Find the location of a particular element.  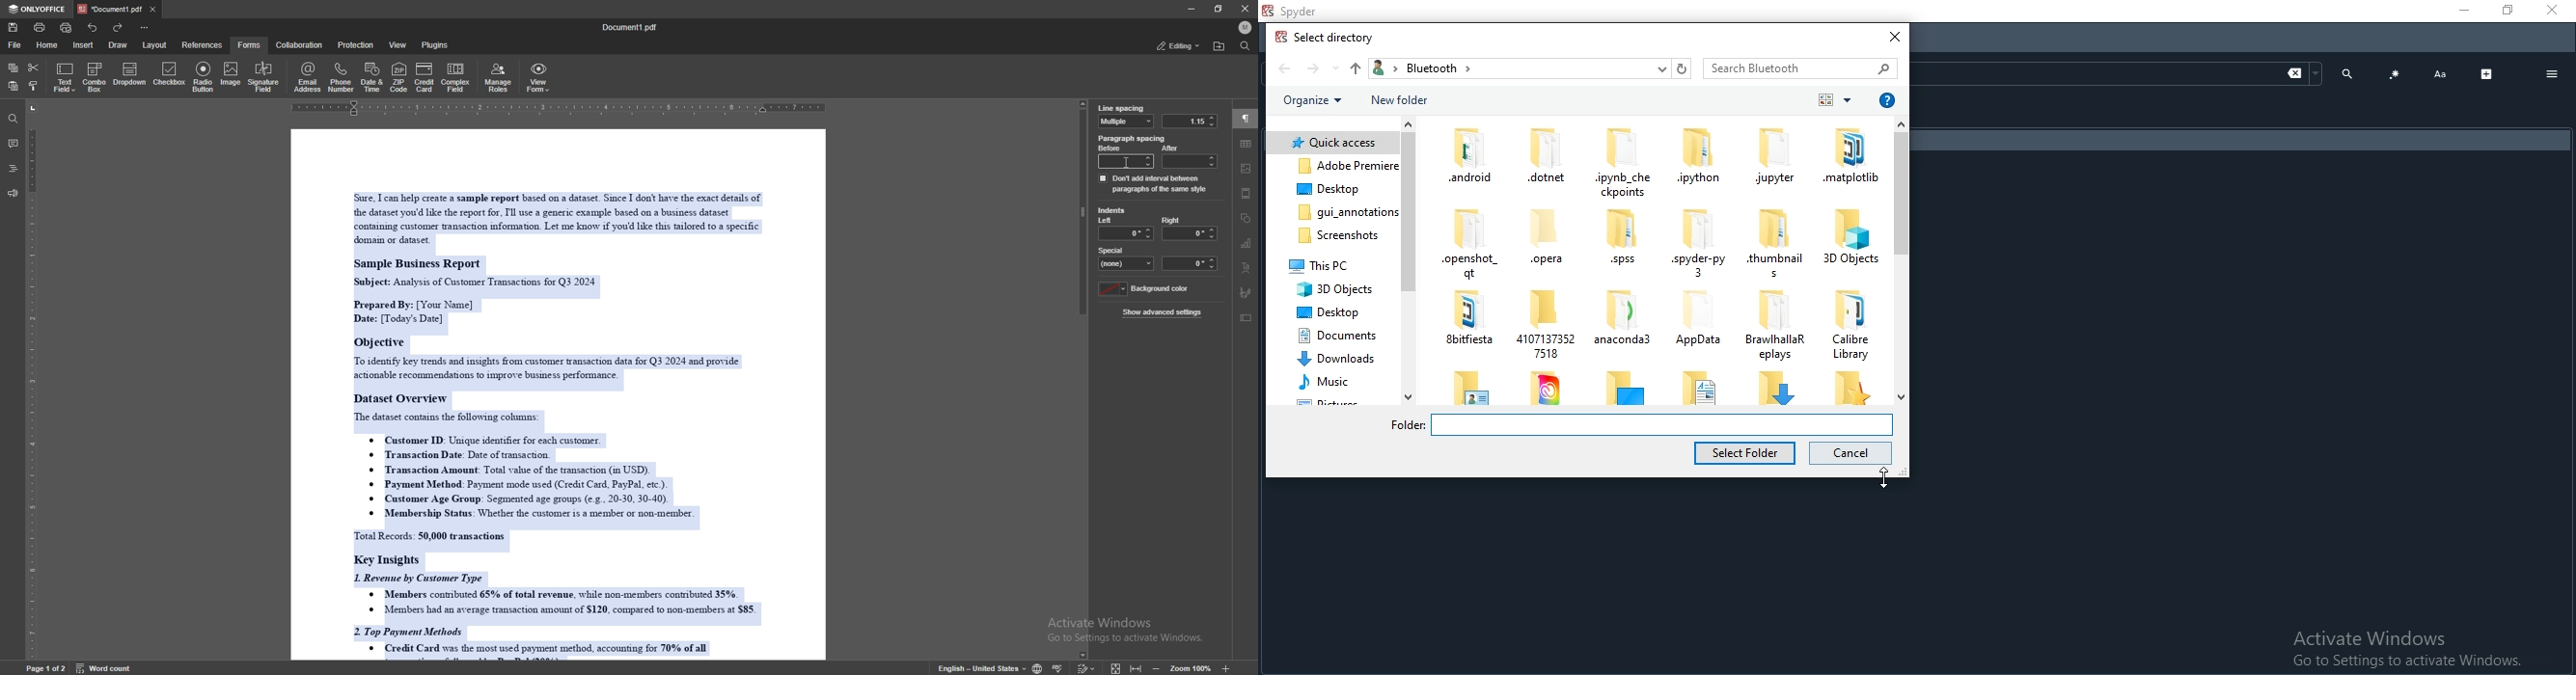

spyder is located at coordinates (1295, 12).